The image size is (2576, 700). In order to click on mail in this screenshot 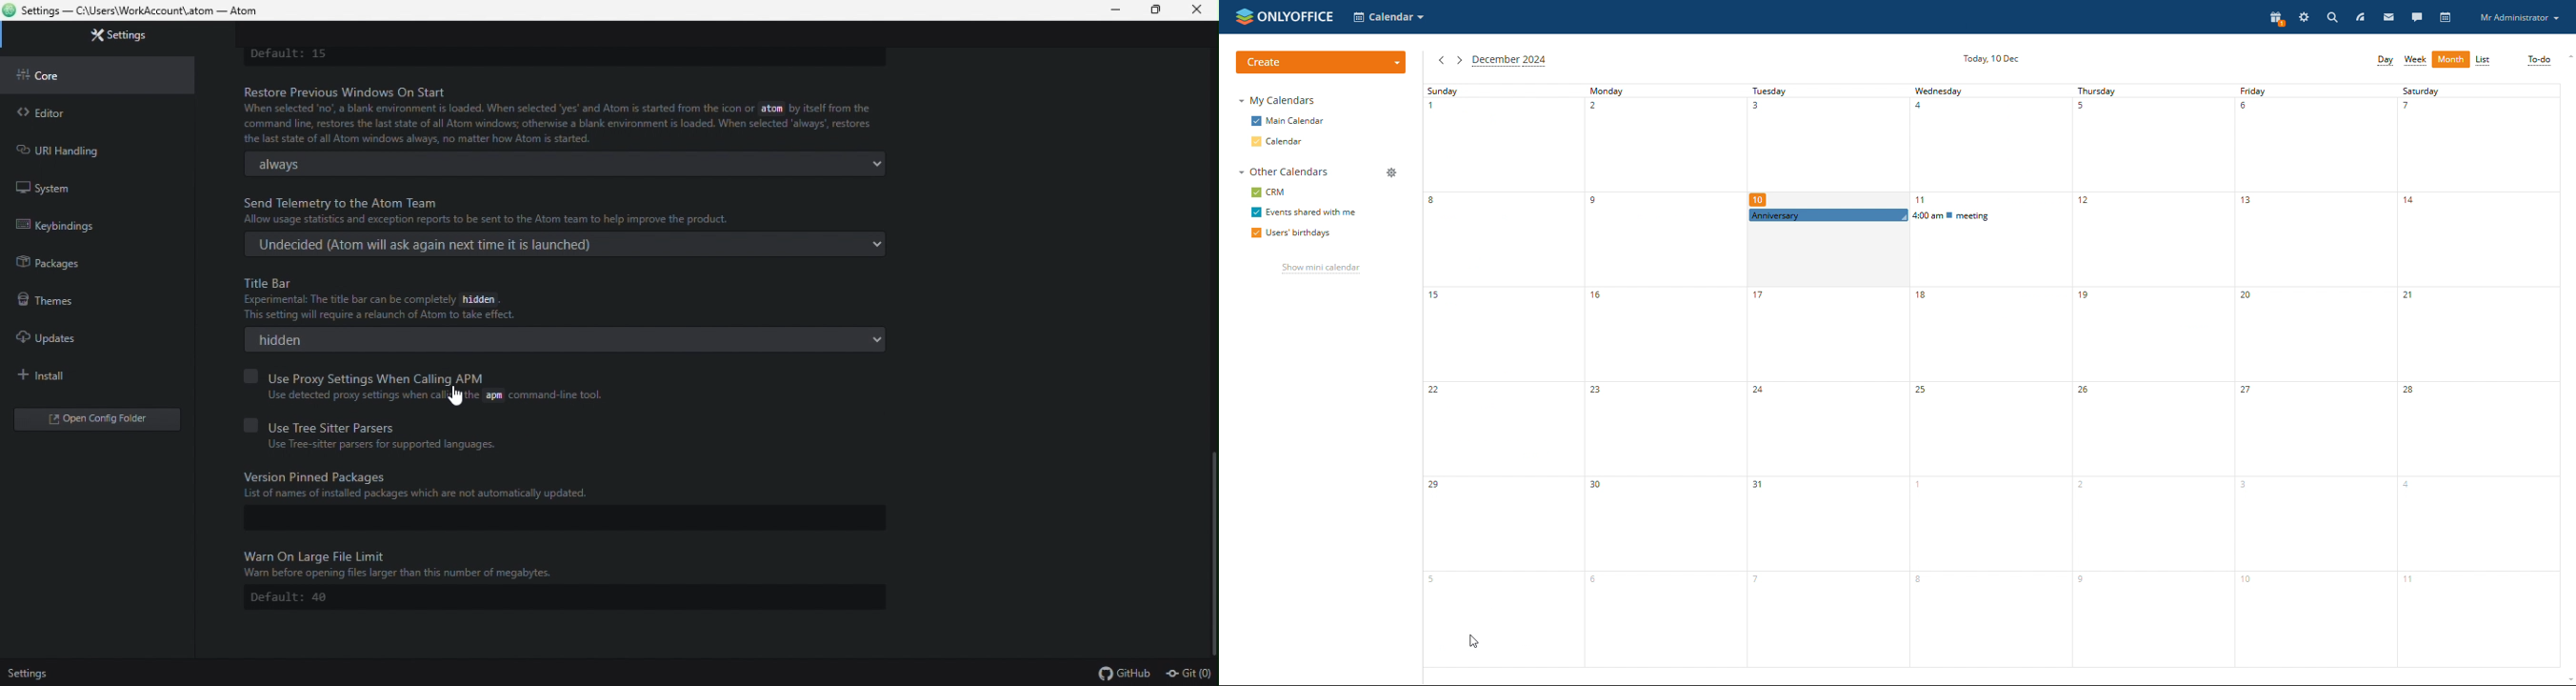, I will do `click(2389, 17)`.